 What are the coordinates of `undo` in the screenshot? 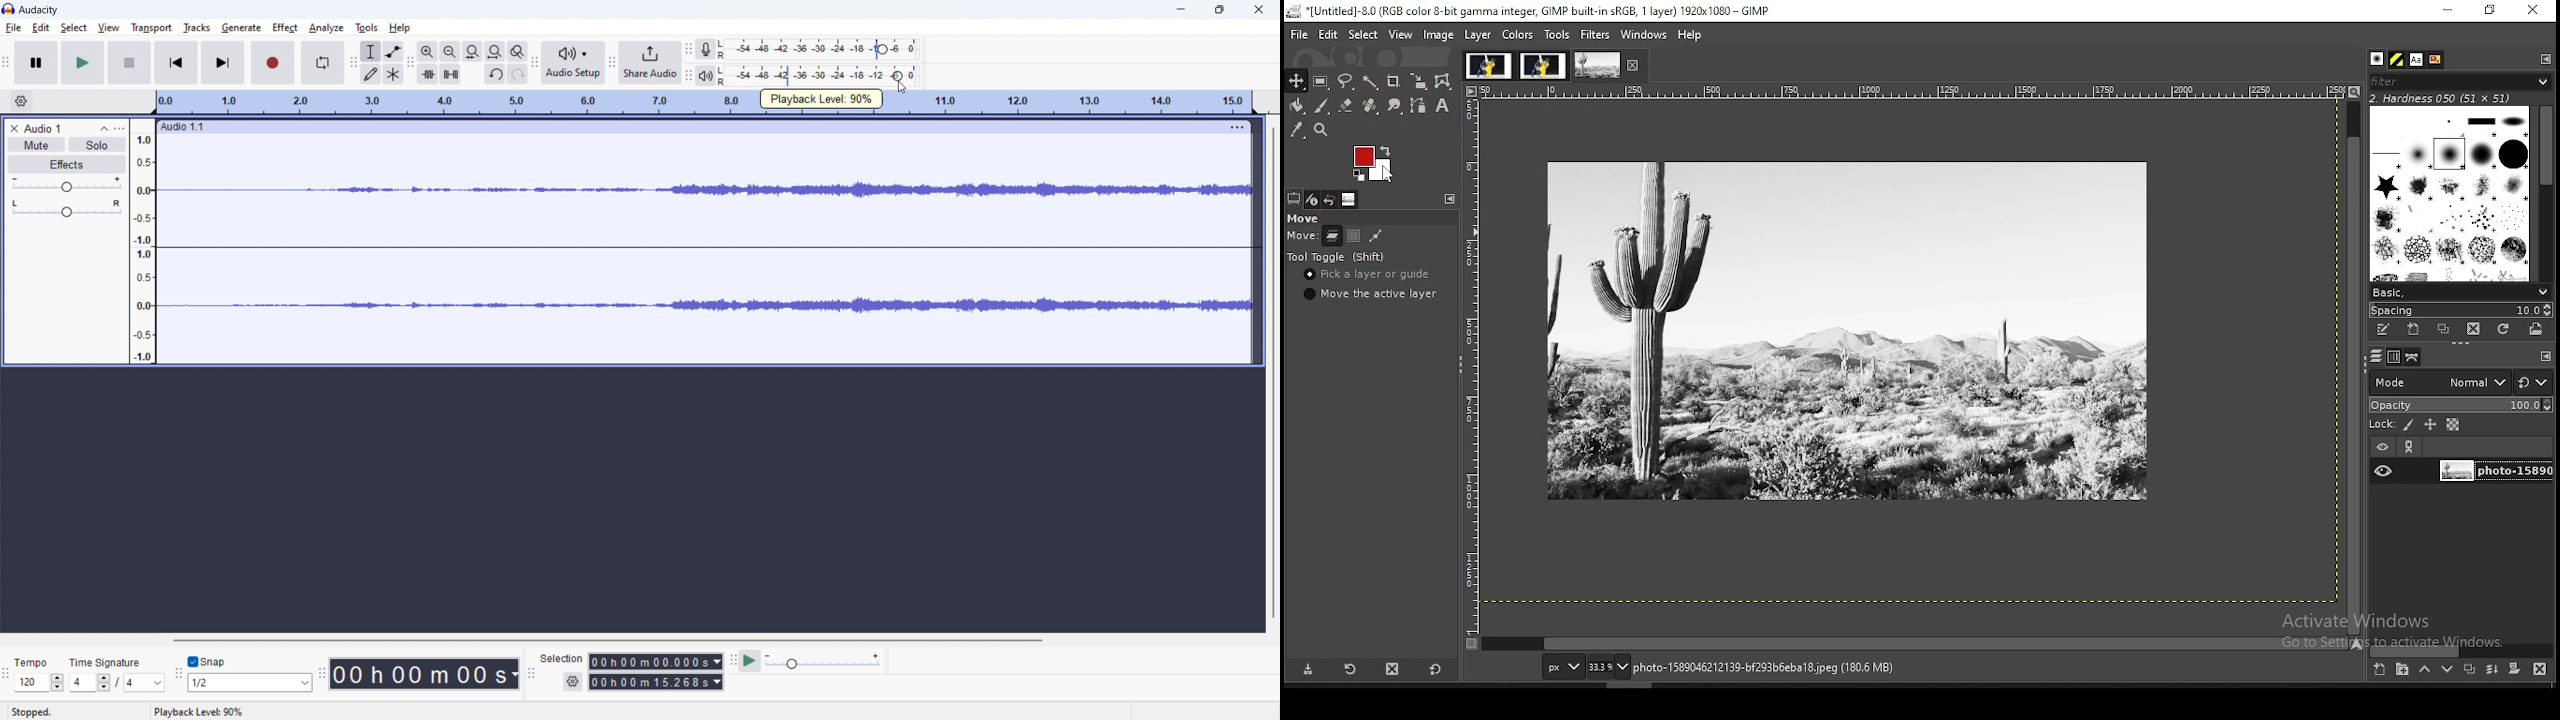 It's located at (494, 75).